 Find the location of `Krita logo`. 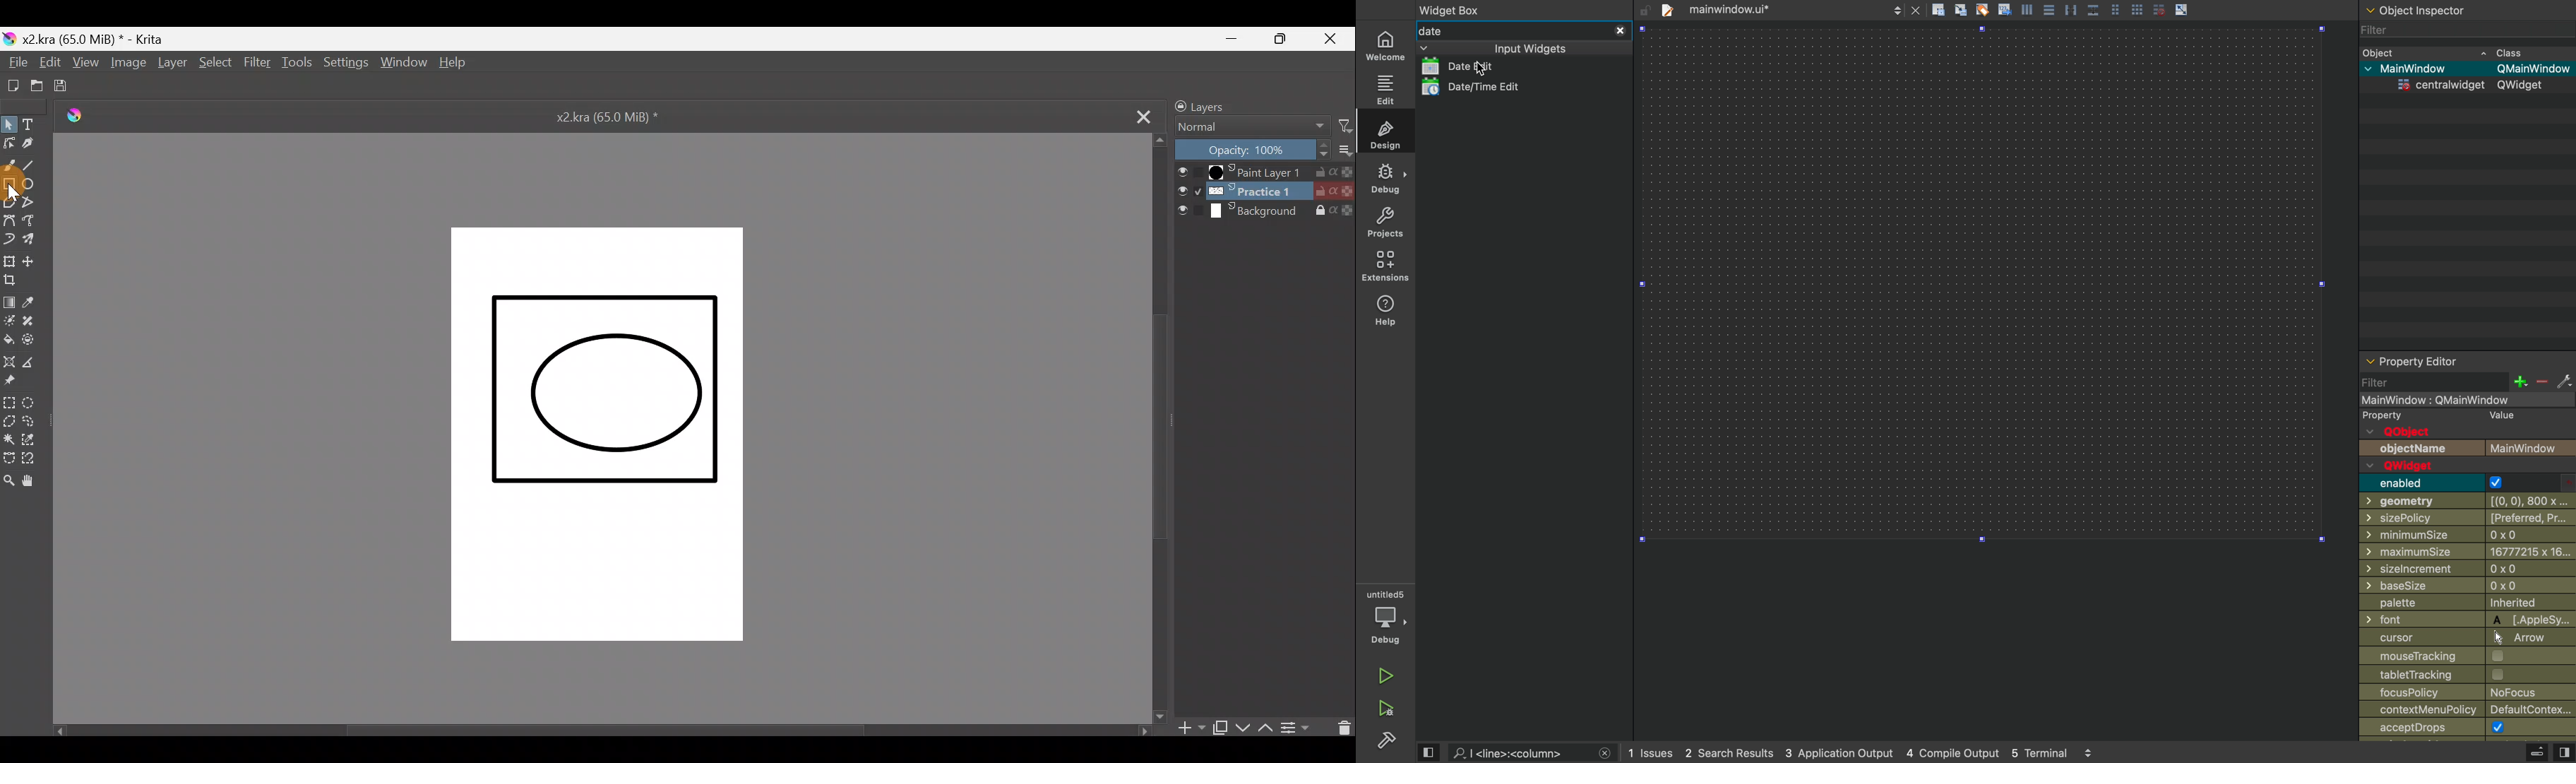

Krita logo is located at coordinates (8, 38).